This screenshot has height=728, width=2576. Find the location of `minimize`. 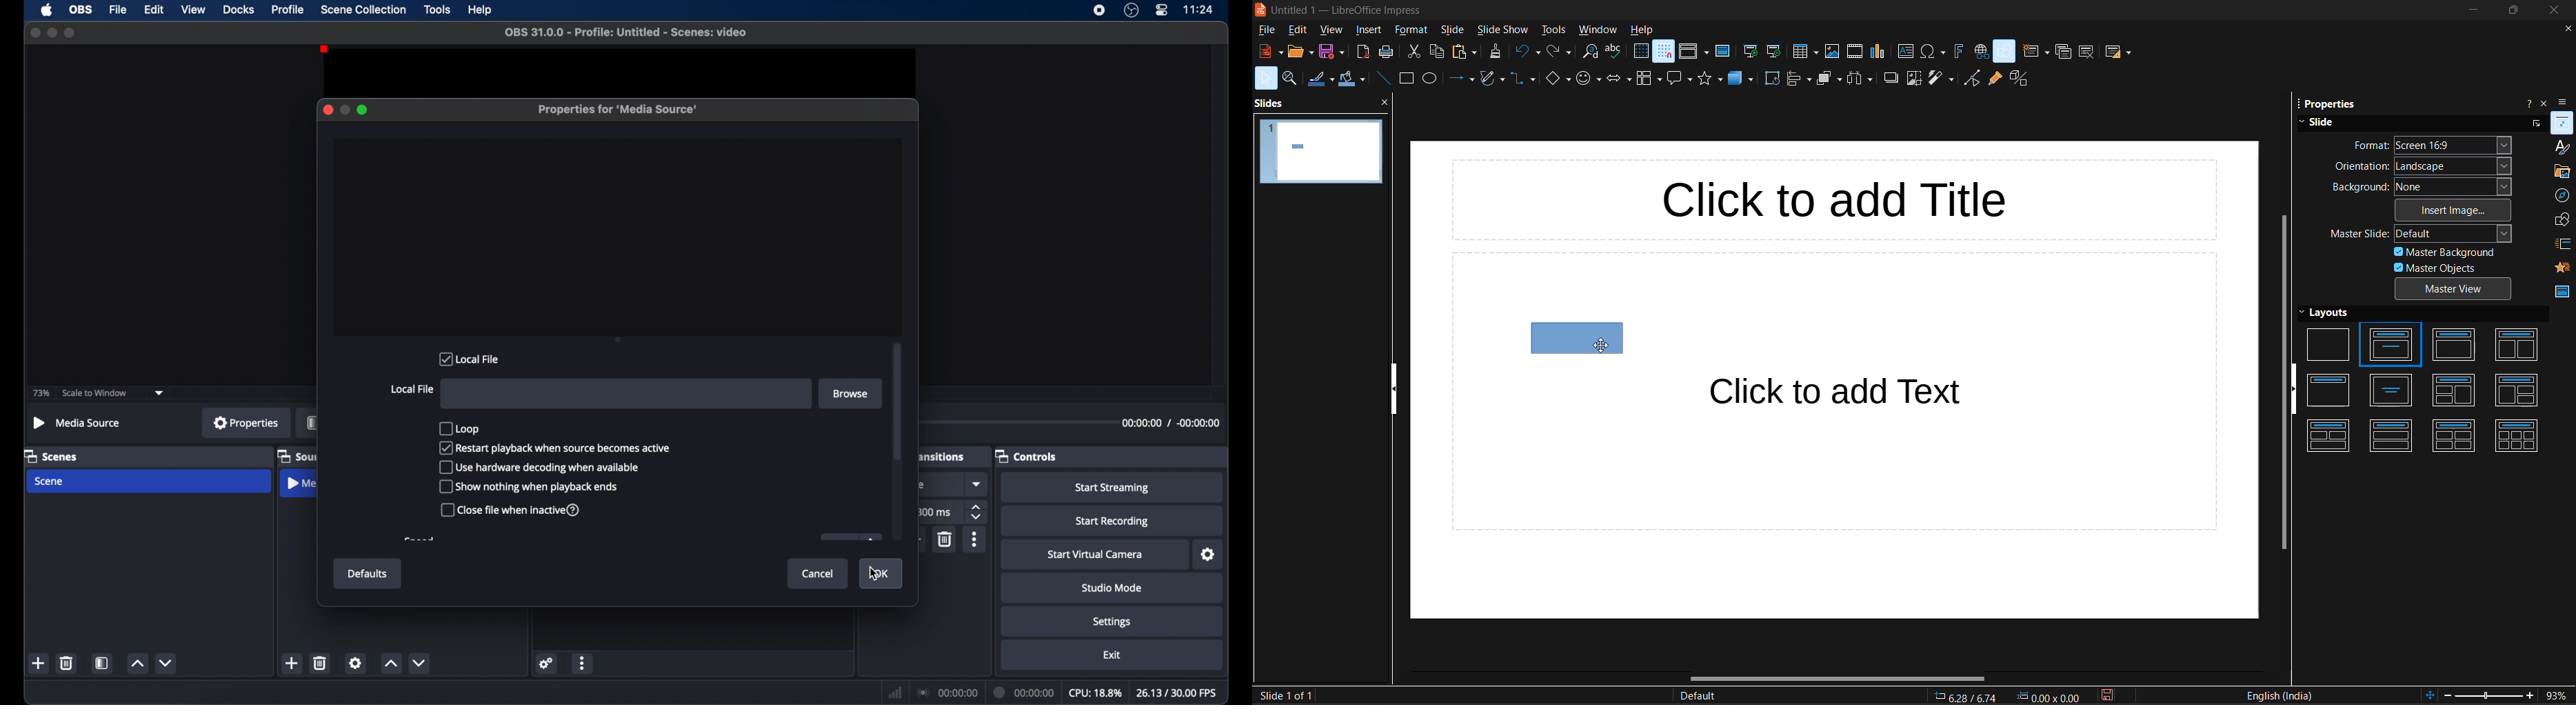

minimize is located at coordinates (345, 110).